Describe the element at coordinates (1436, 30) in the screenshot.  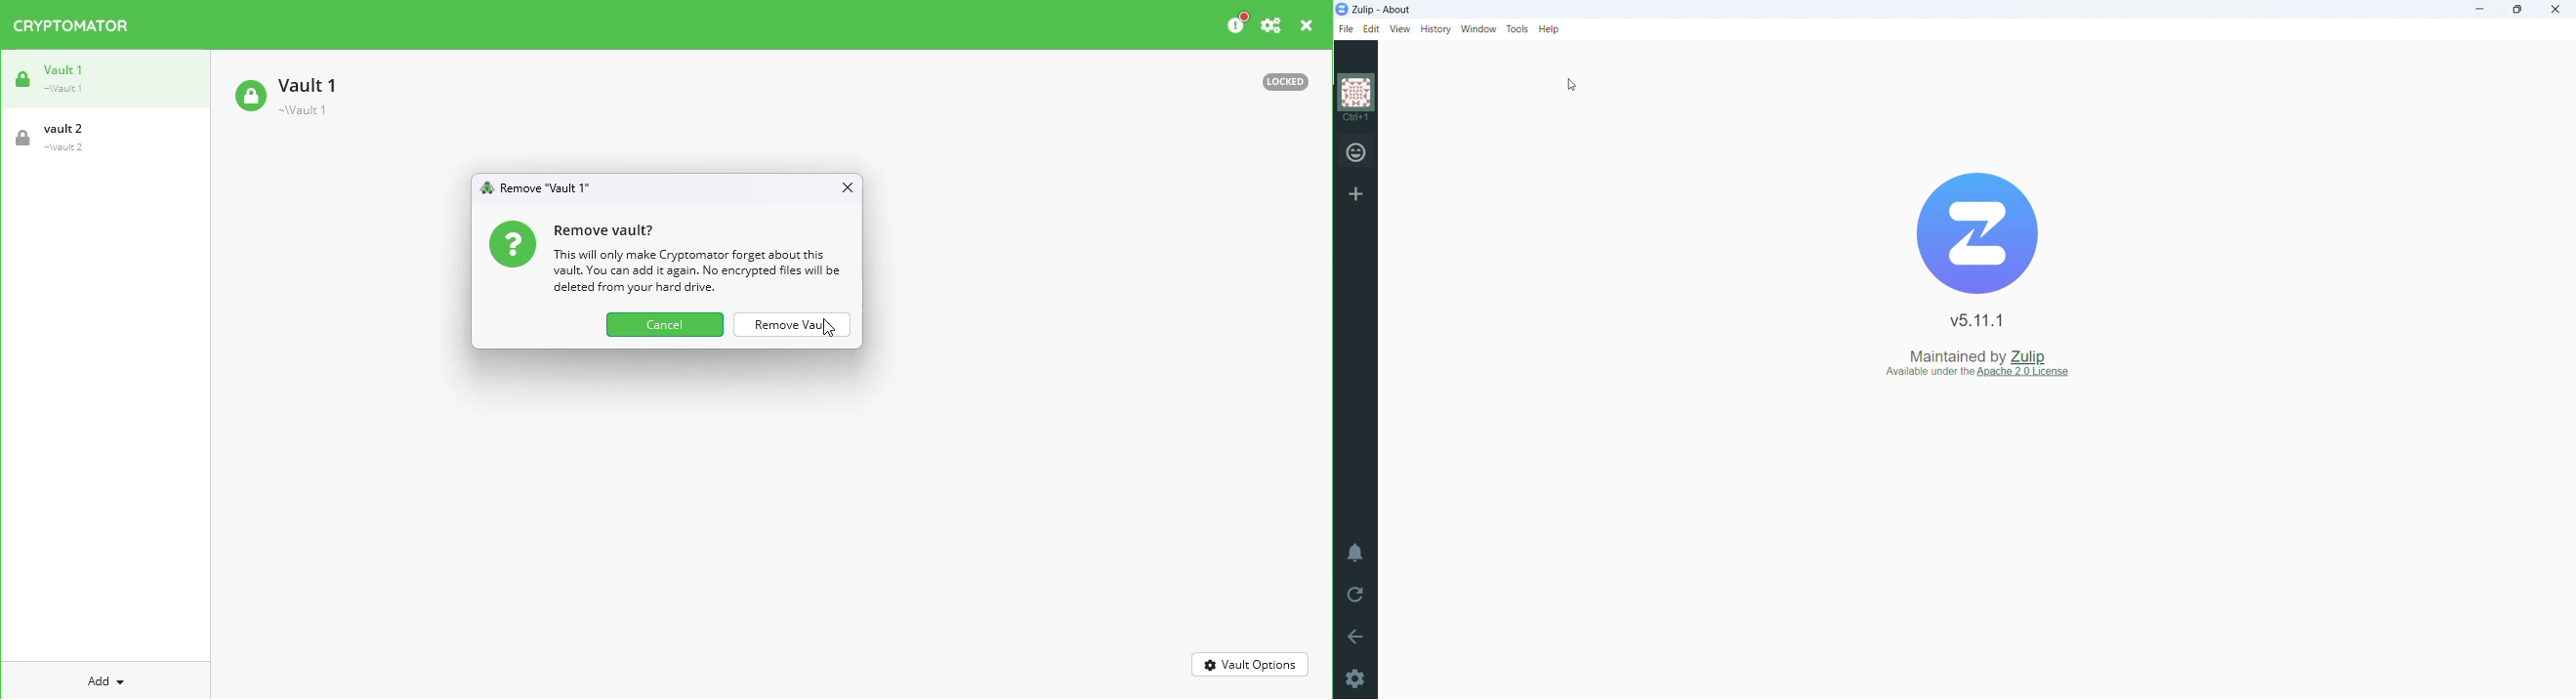
I see `history` at that location.